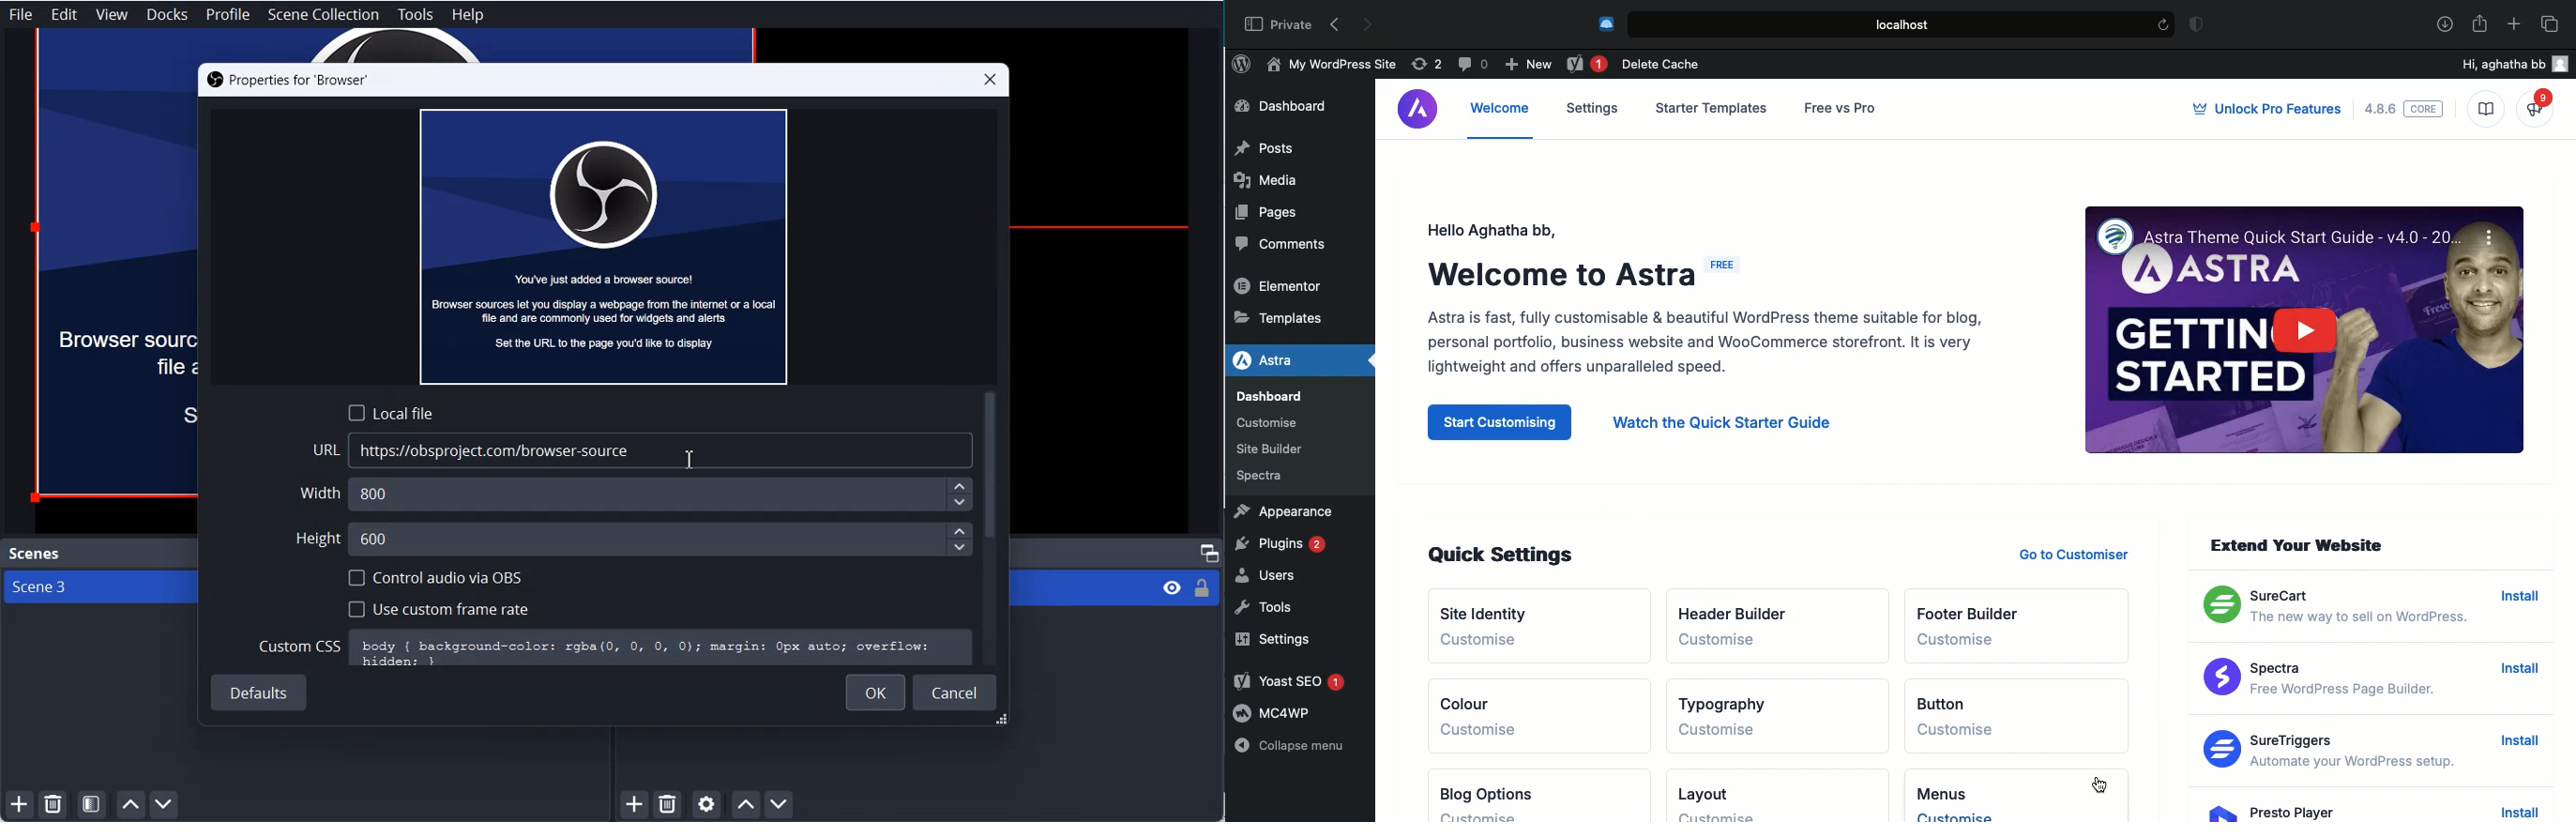 Image resolution: width=2576 pixels, height=840 pixels. What do you see at coordinates (2200, 26) in the screenshot?
I see `Badge` at bounding box center [2200, 26].